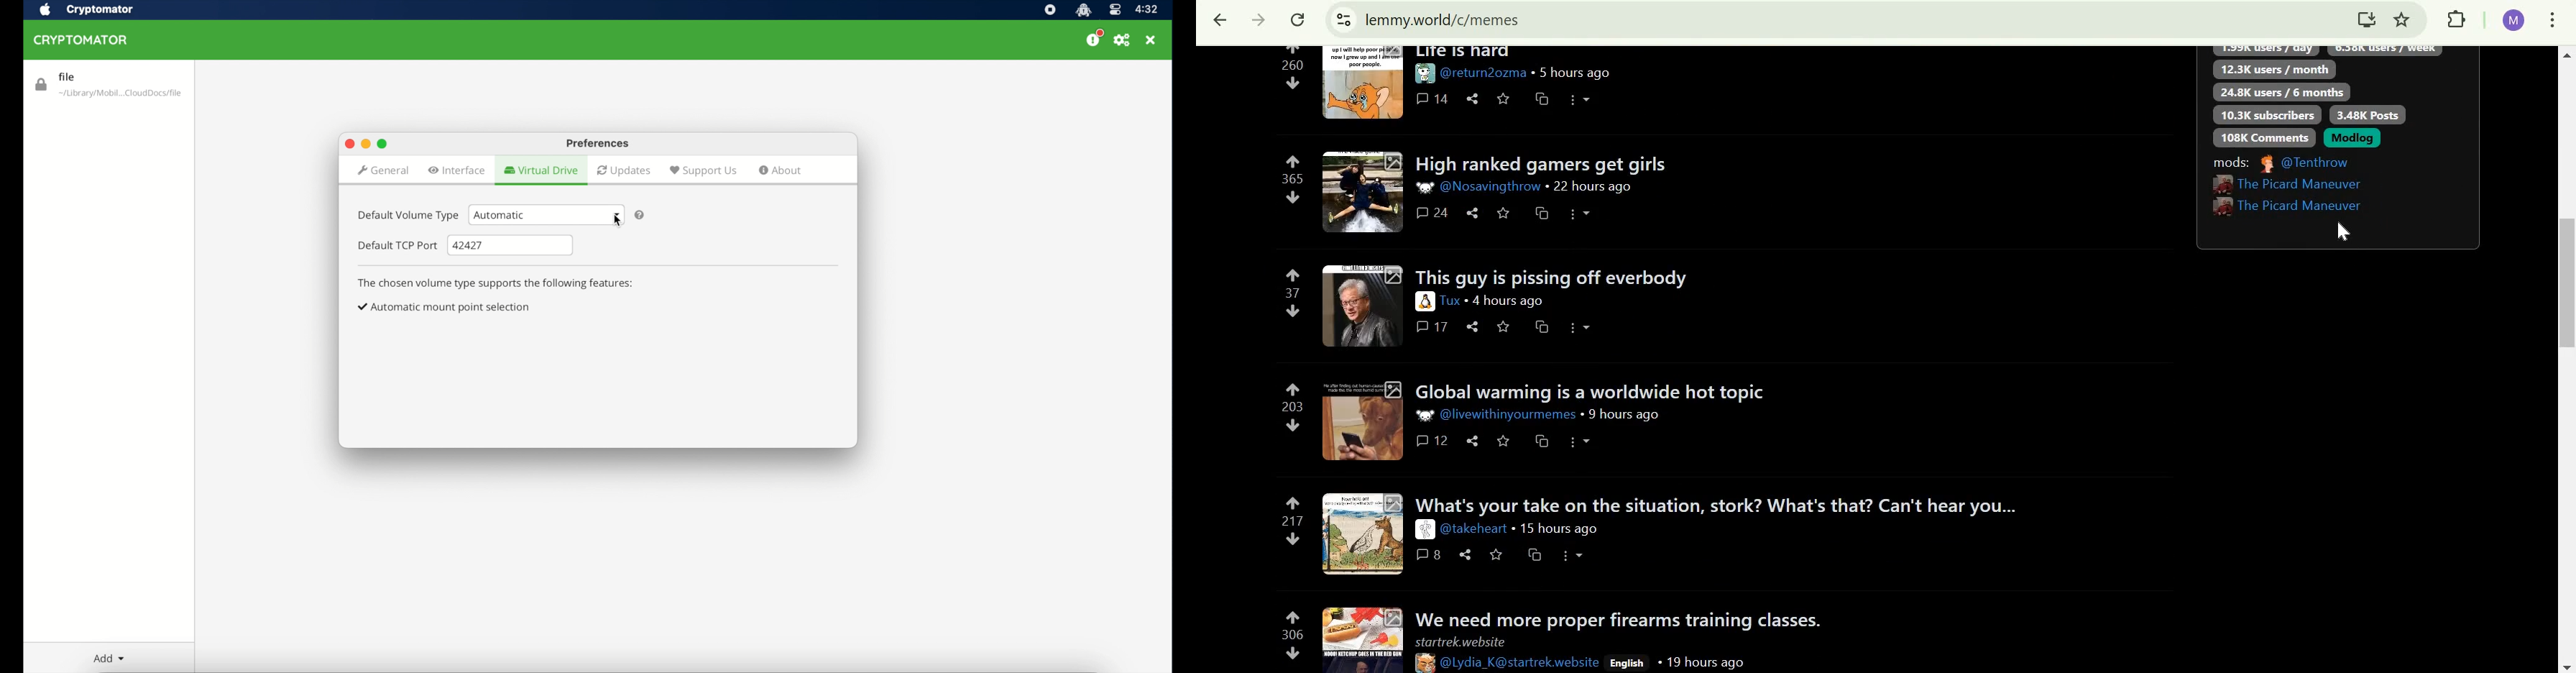  I want to click on startrek.website, so click(1459, 642).